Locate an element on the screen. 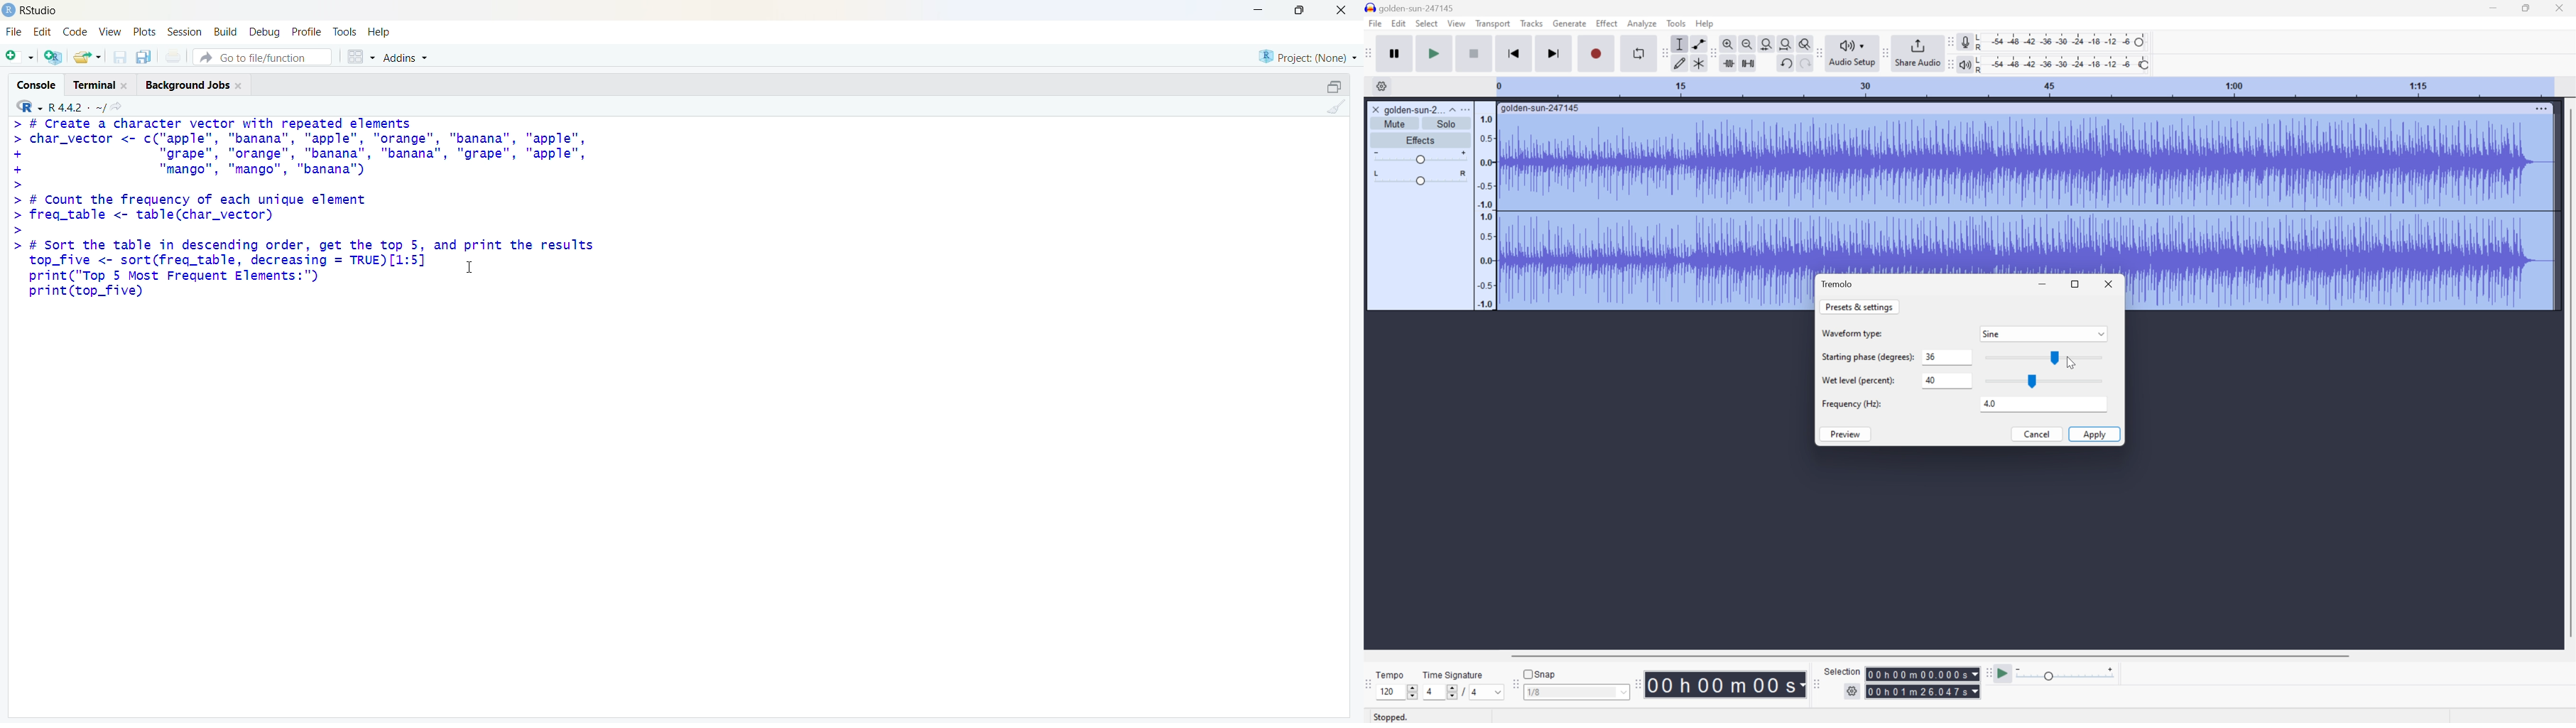 This screenshot has height=728, width=2576. Maximize is located at coordinates (1335, 84).